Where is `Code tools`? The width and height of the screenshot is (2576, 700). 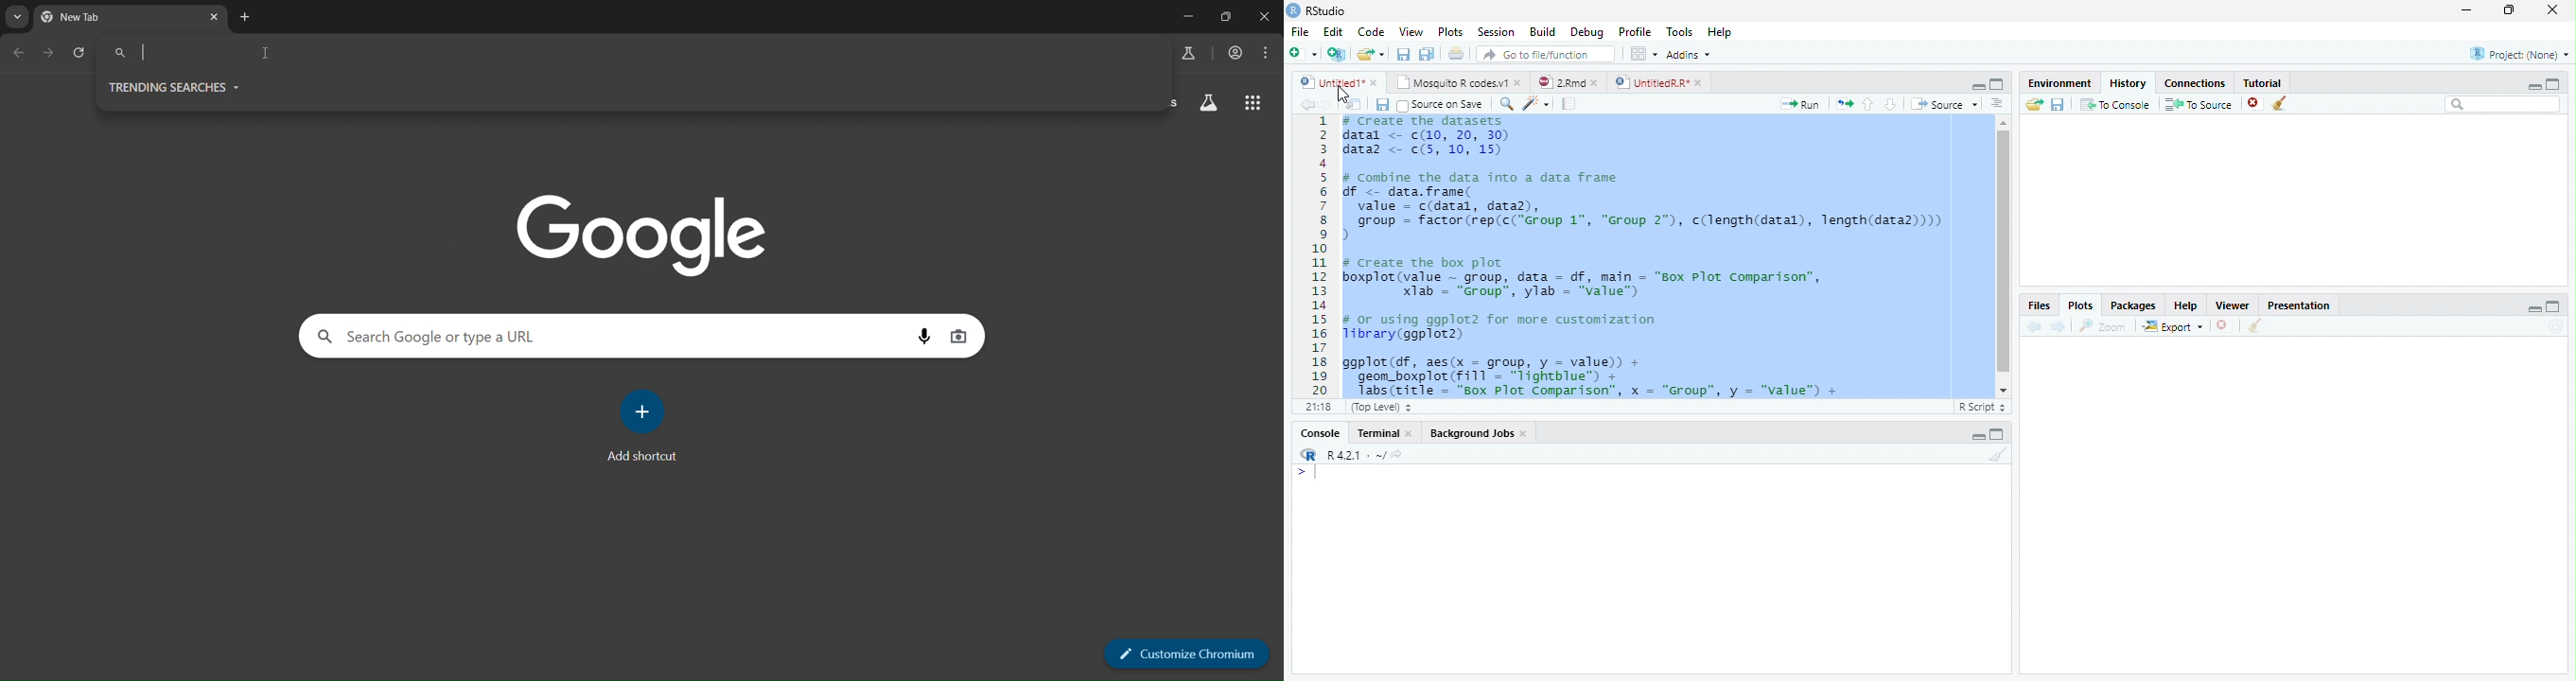
Code tools is located at coordinates (1536, 104).